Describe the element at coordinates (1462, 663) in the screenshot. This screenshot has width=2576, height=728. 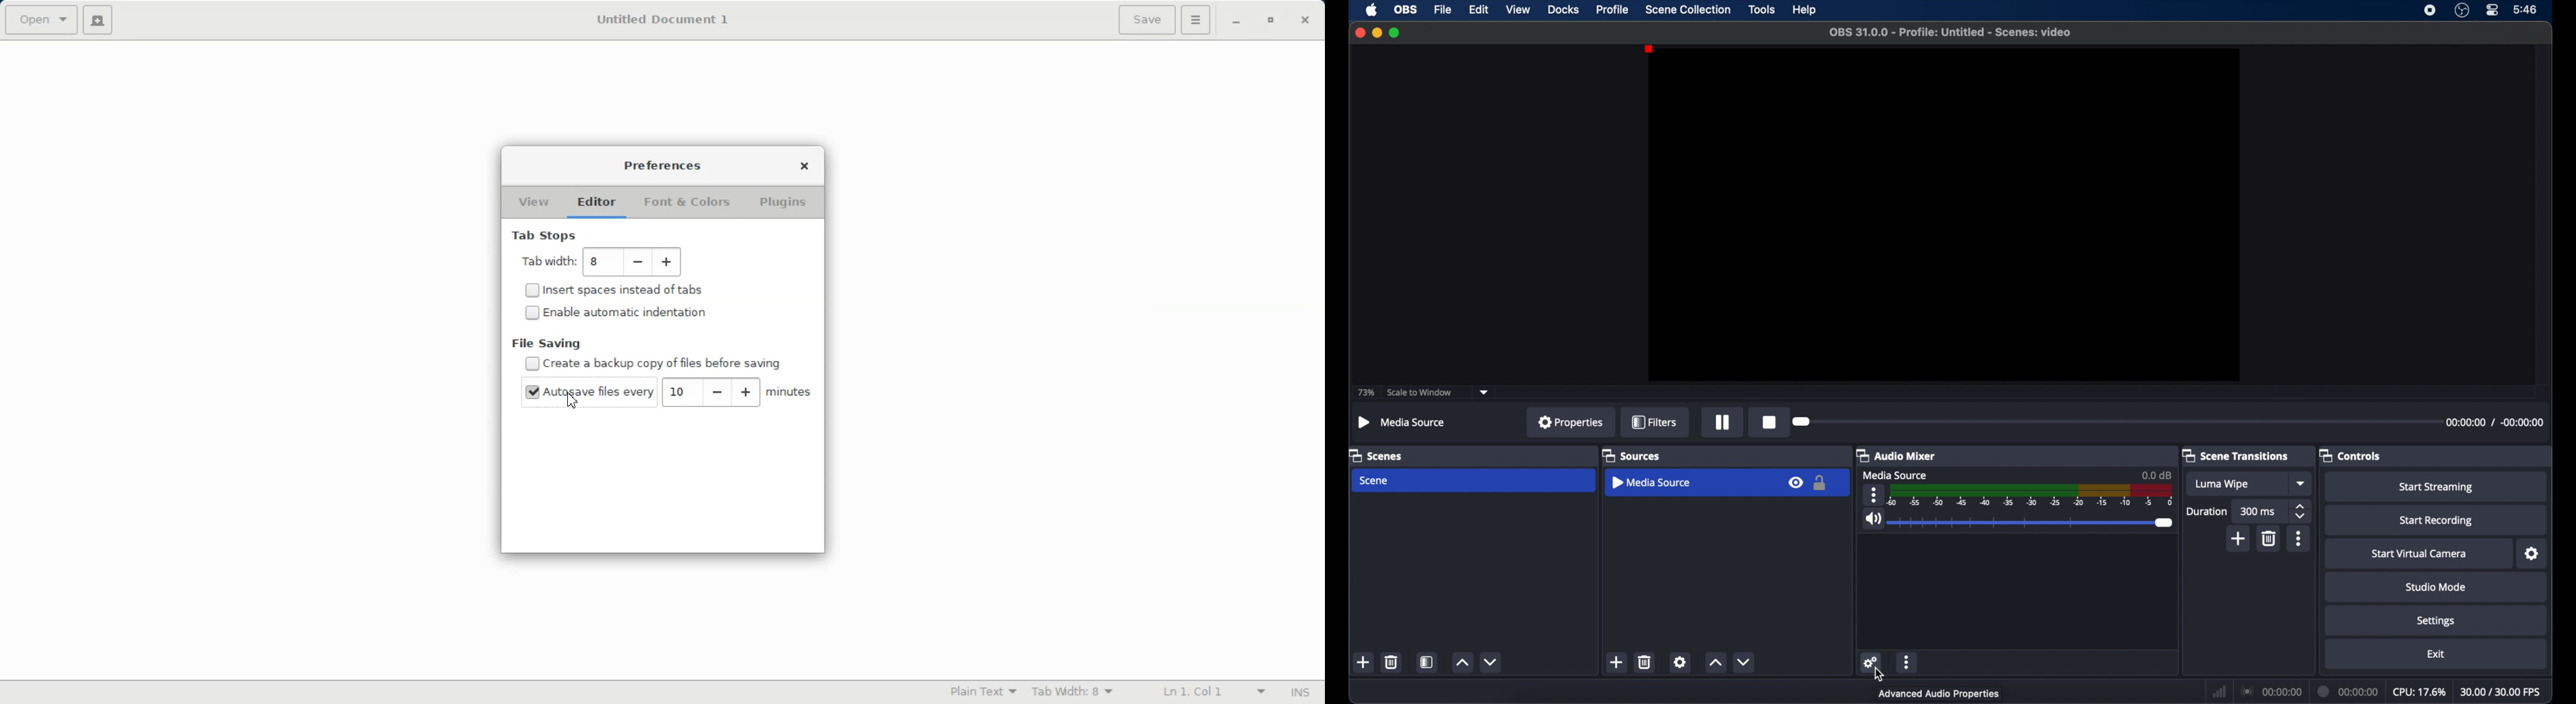
I see `increment` at that location.